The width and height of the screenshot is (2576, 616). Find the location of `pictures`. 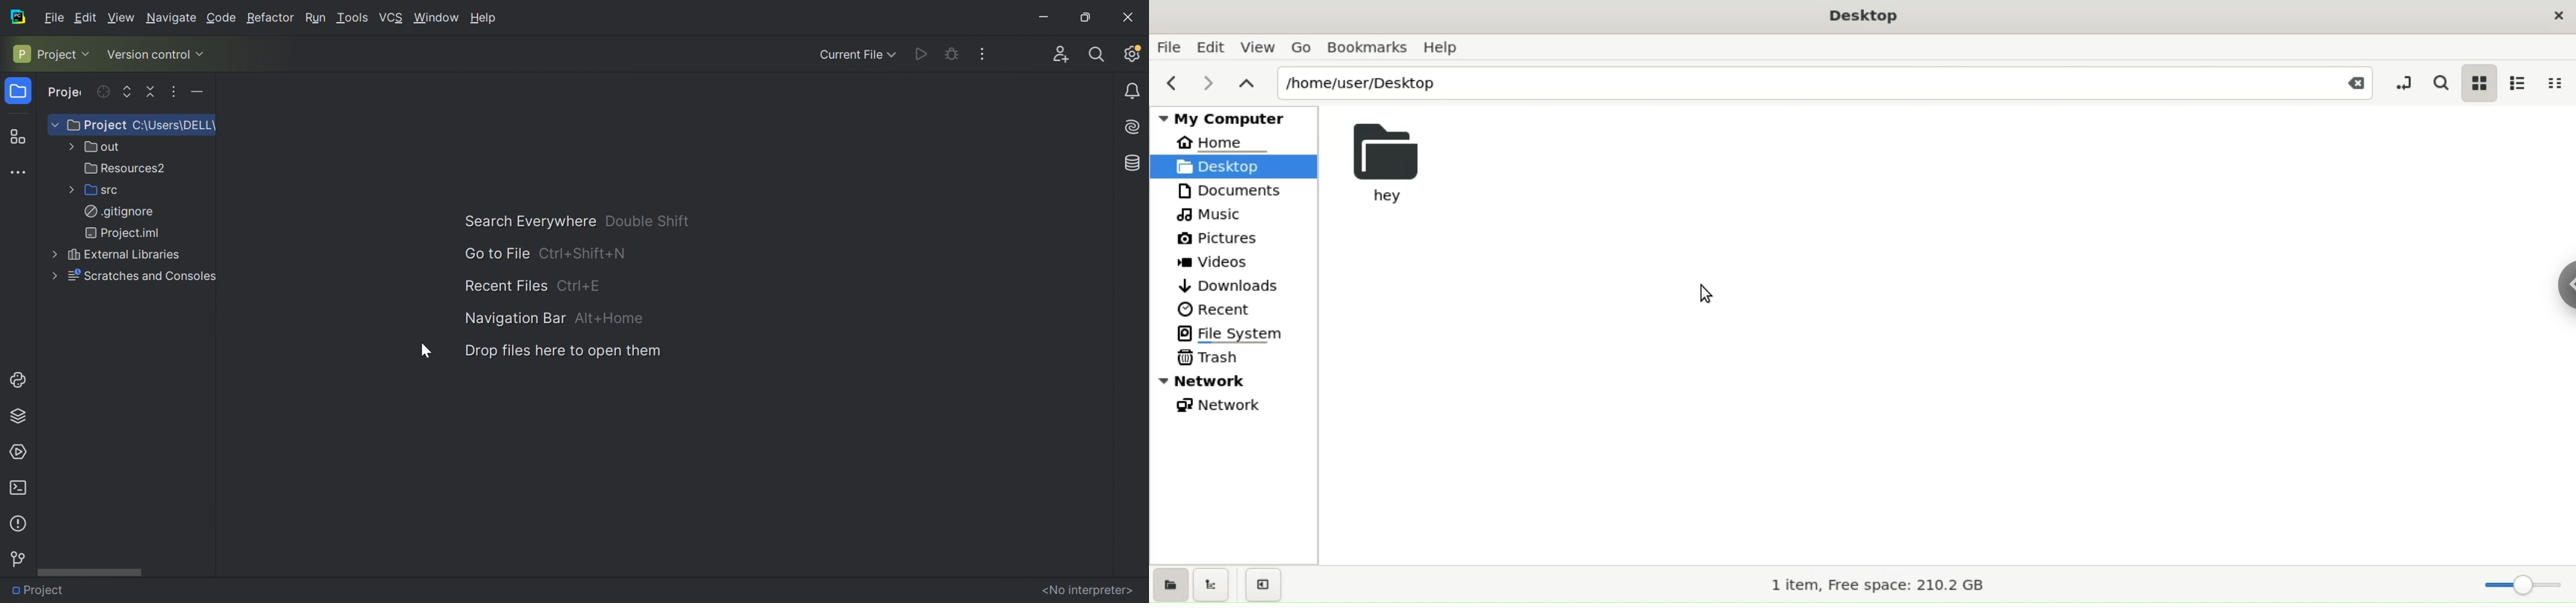

pictures is located at coordinates (1220, 240).